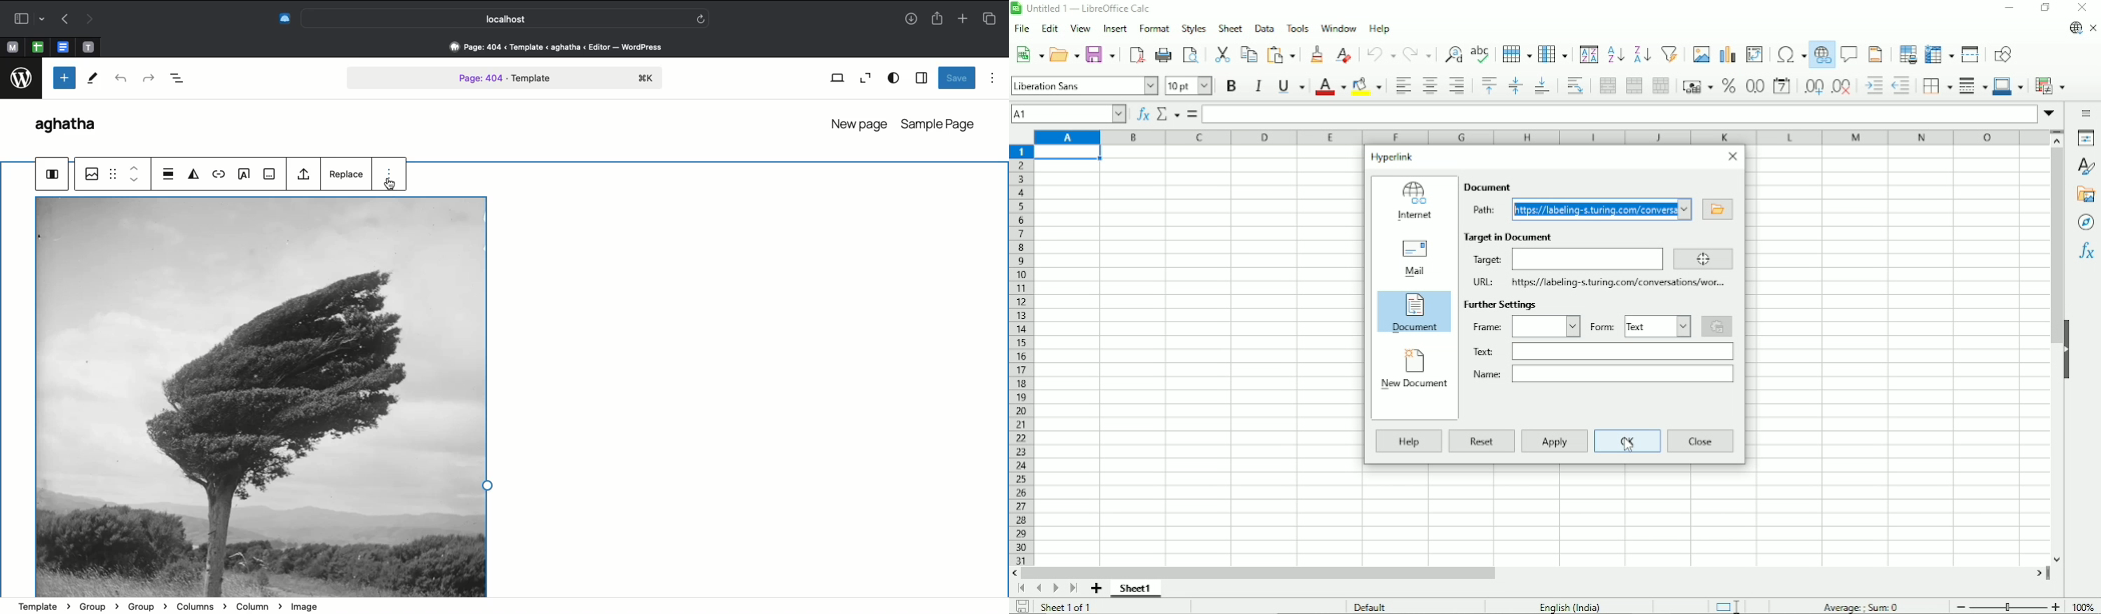 The width and height of the screenshot is (2128, 616). Describe the element at coordinates (1039, 589) in the screenshot. I see `Scroll to previous sheet` at that location.